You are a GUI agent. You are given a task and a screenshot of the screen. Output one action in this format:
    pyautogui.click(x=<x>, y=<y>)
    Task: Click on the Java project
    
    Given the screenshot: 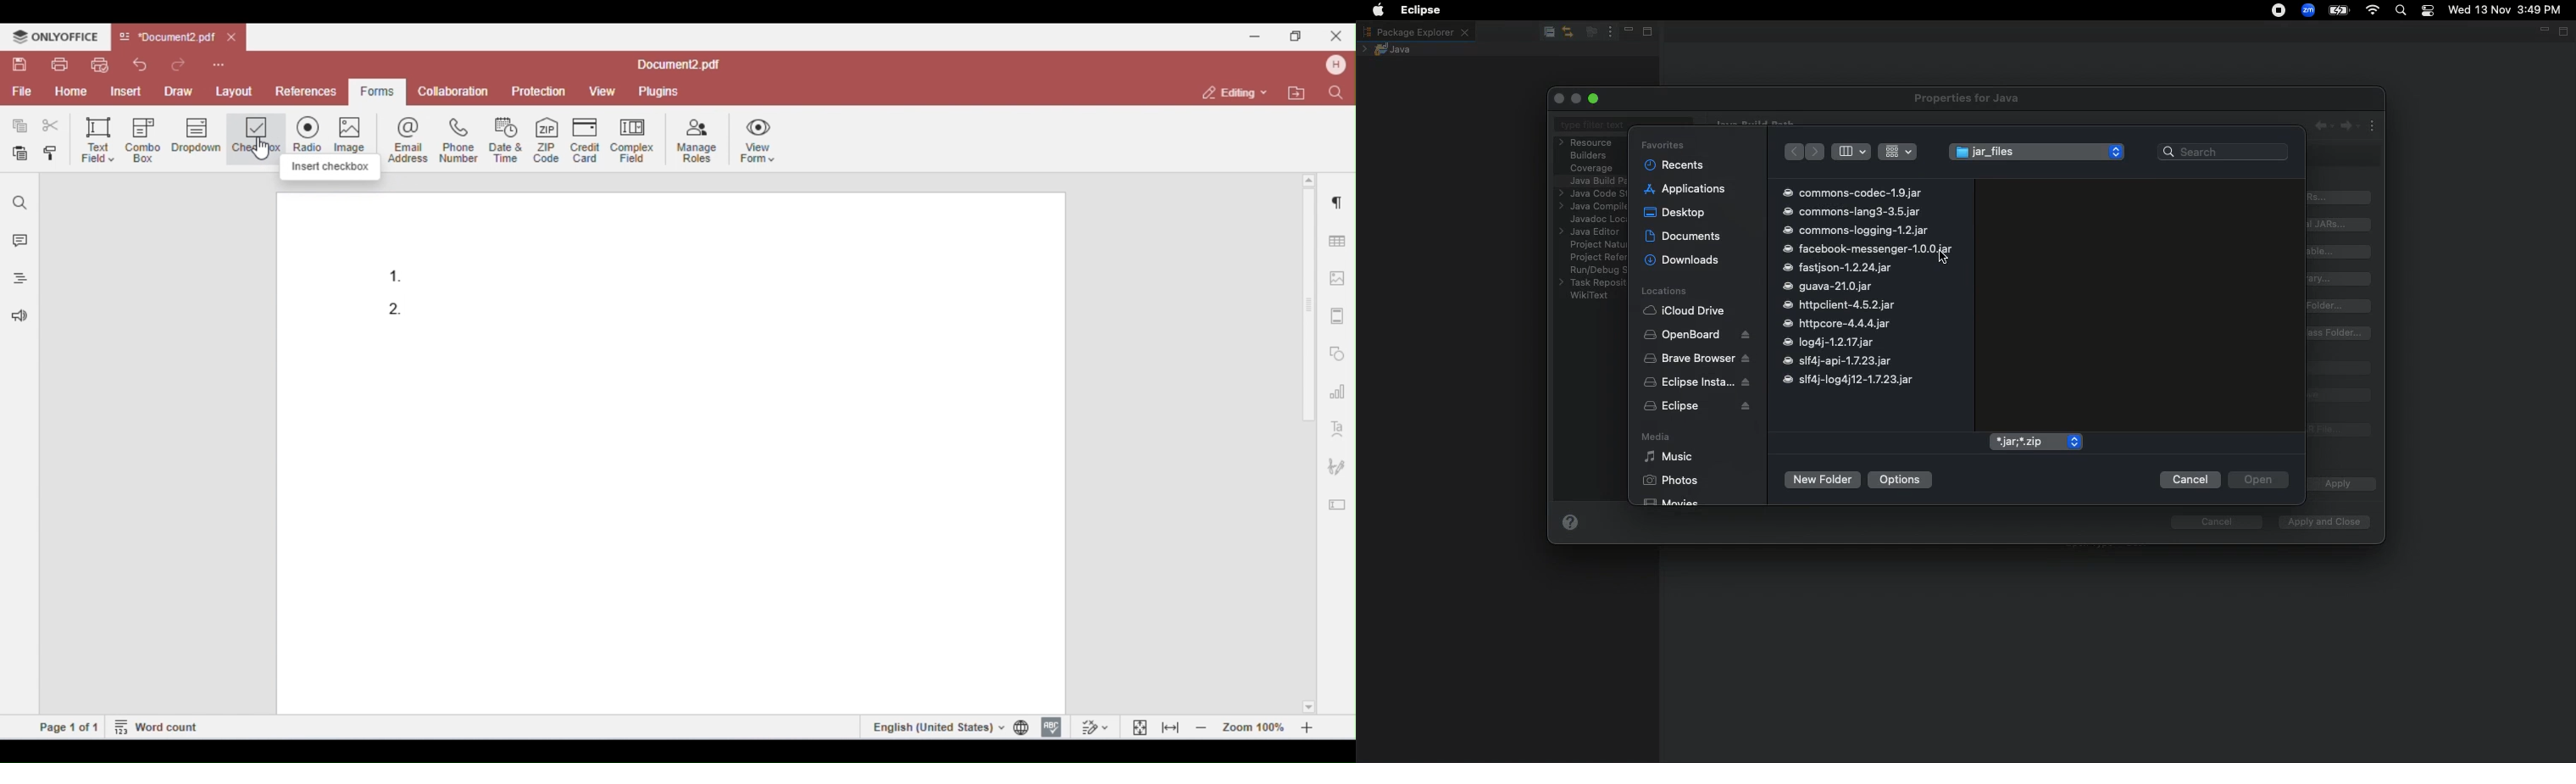 What is the action you would take?
    pyautogui.click(x=1391, y=49)
    